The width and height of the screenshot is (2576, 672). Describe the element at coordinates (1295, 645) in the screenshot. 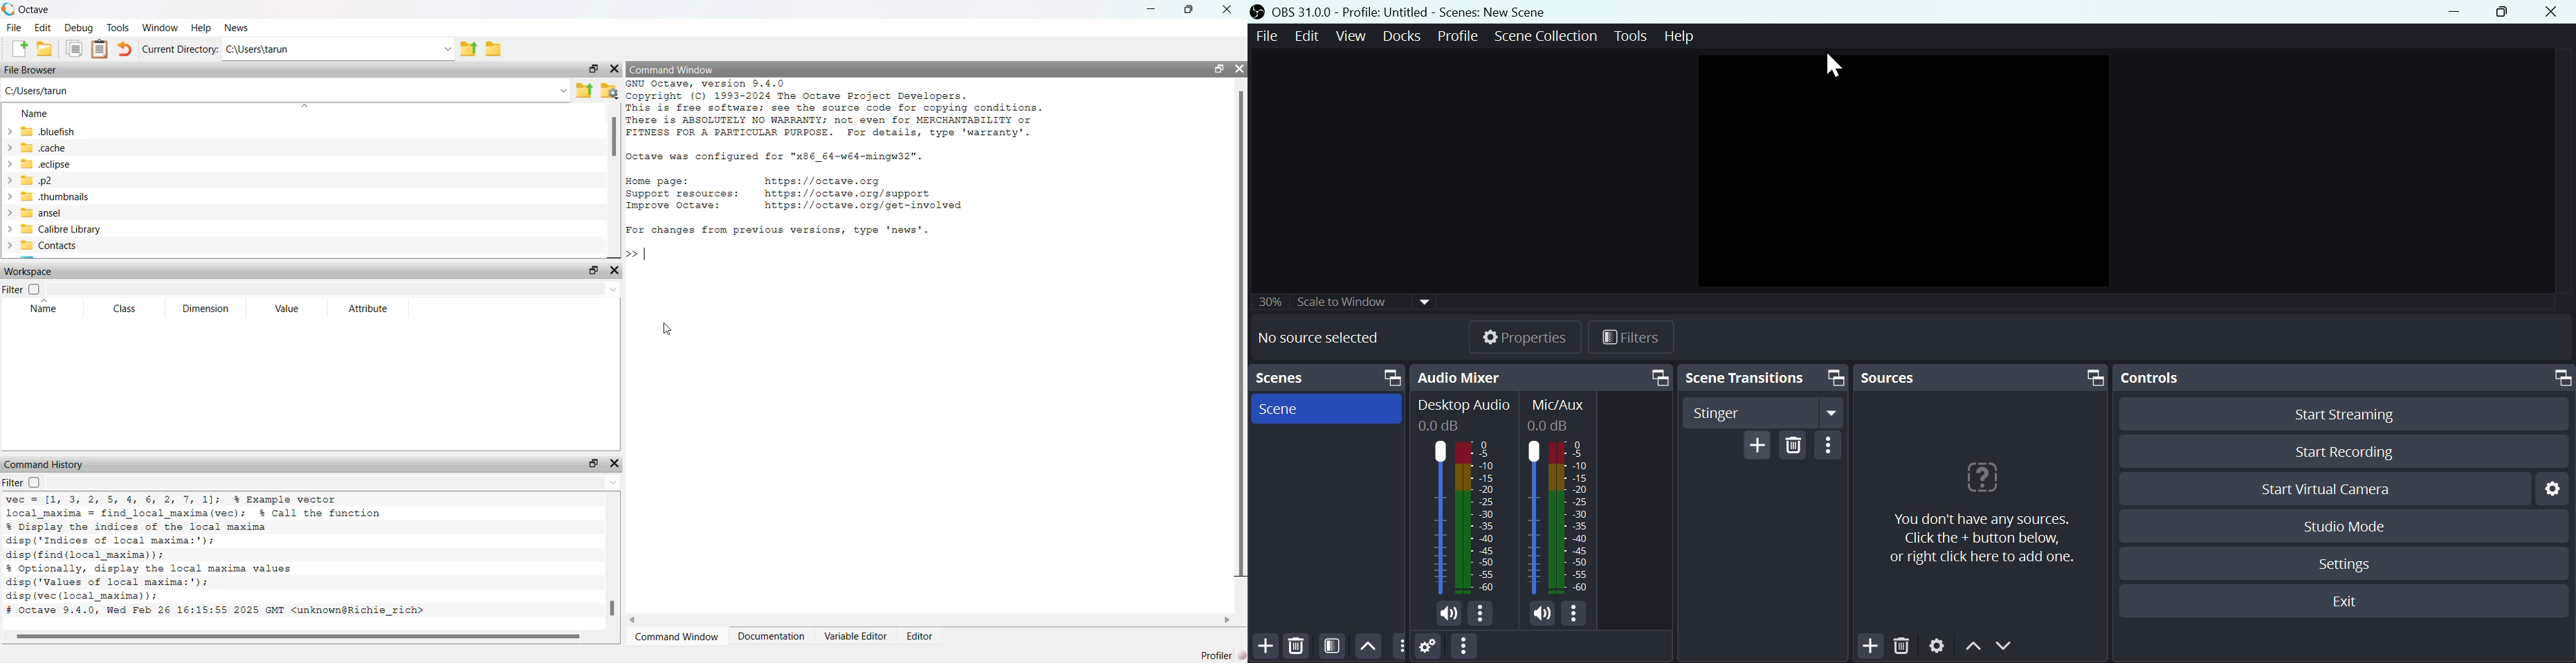

I see `Delete` at that location.